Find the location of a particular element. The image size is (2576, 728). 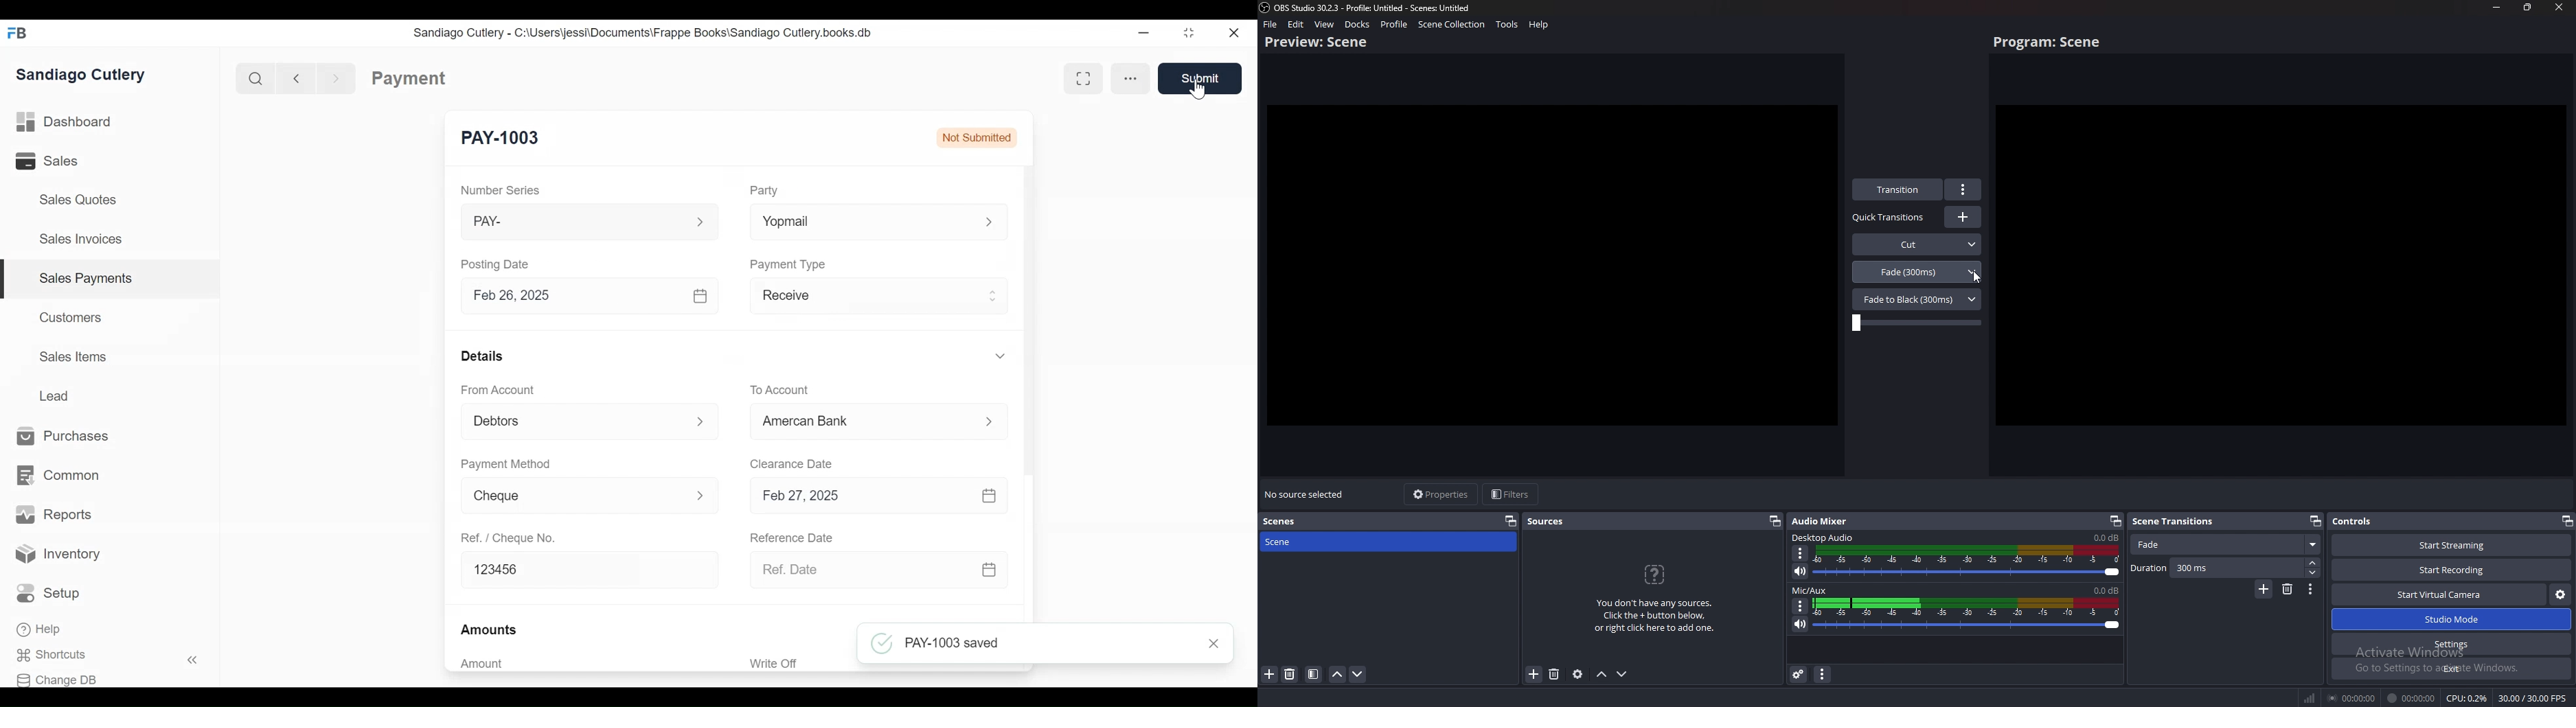

add scene is located at coordinates (1269, 674).